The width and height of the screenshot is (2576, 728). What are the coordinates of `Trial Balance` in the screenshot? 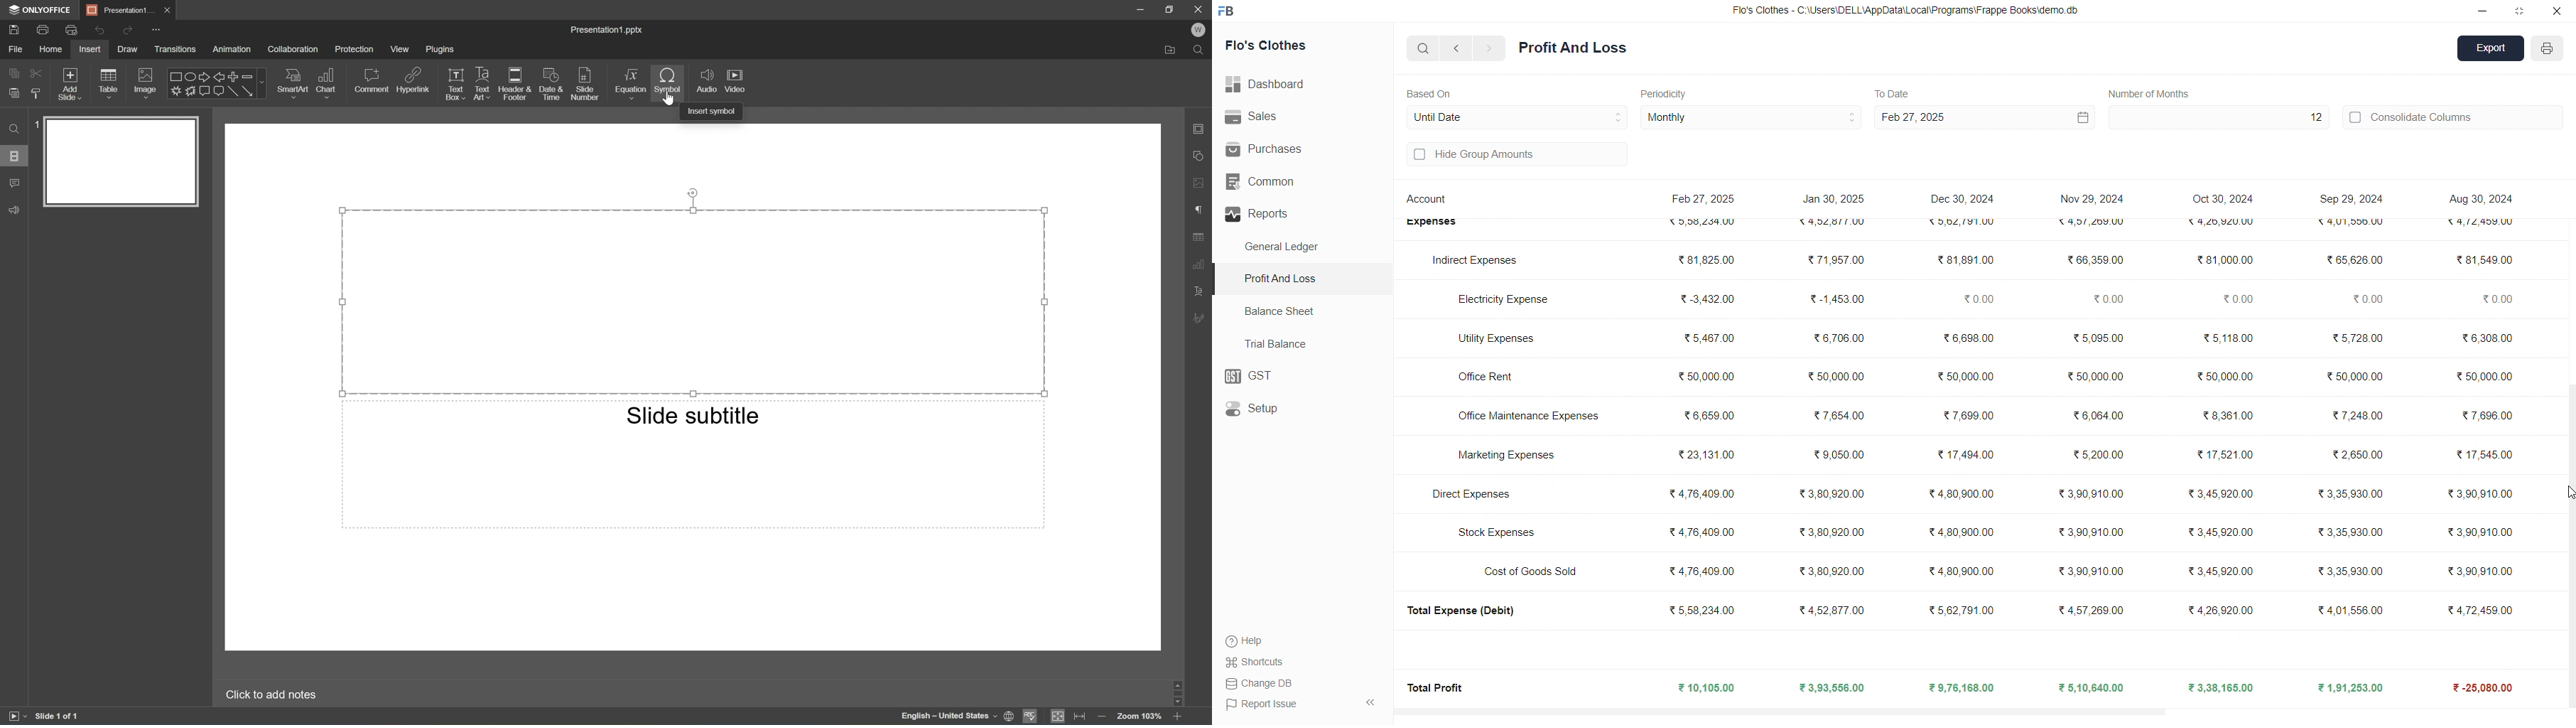 It's located at (1280, 343).